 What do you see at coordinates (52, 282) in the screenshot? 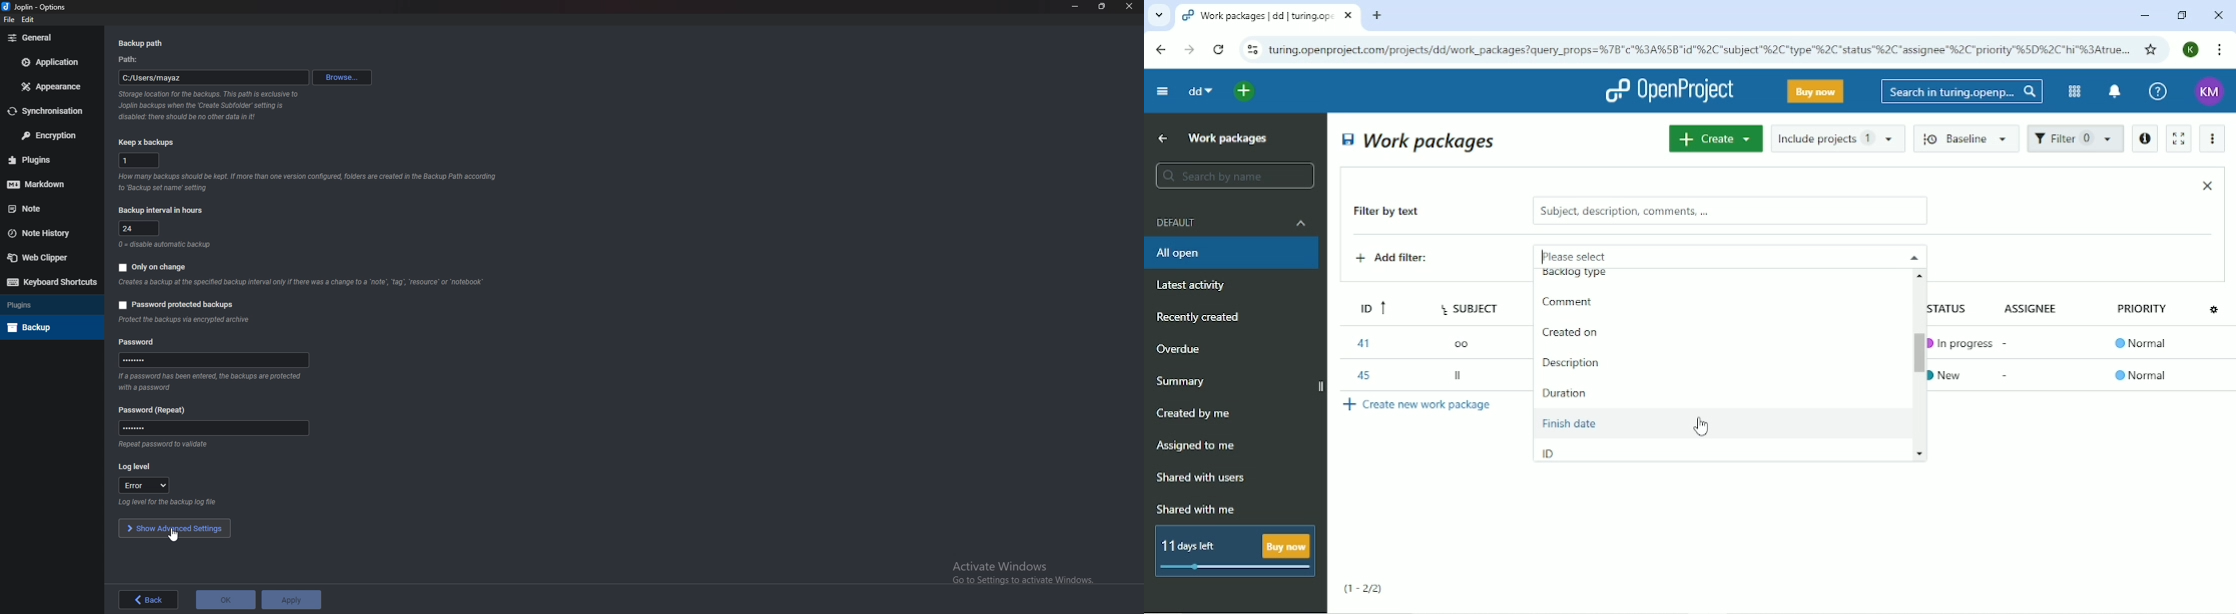
I see `Keyboard shortcuts` at bounding box center [52, 282].